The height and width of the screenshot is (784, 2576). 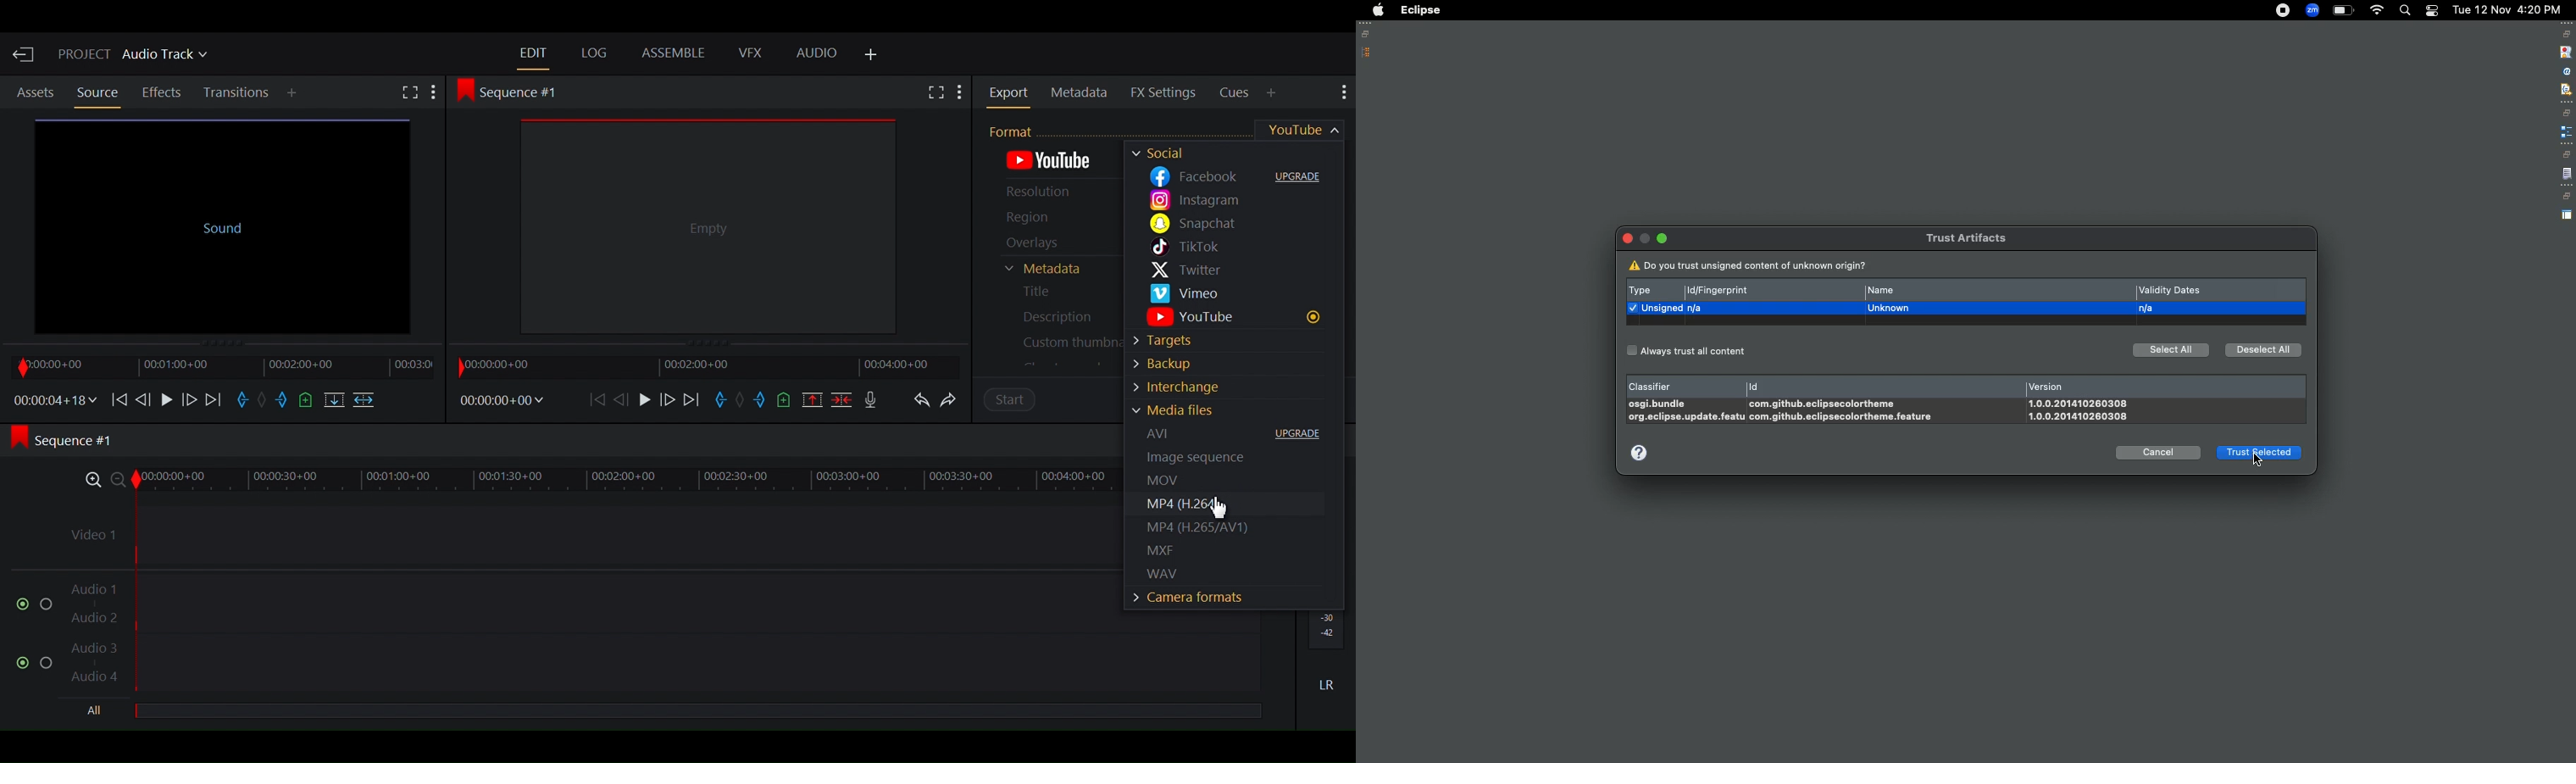 What do you see at coordinates (513, 91) in the screenshot?
I see `Sequence #1` at bounding box center [513, 91].